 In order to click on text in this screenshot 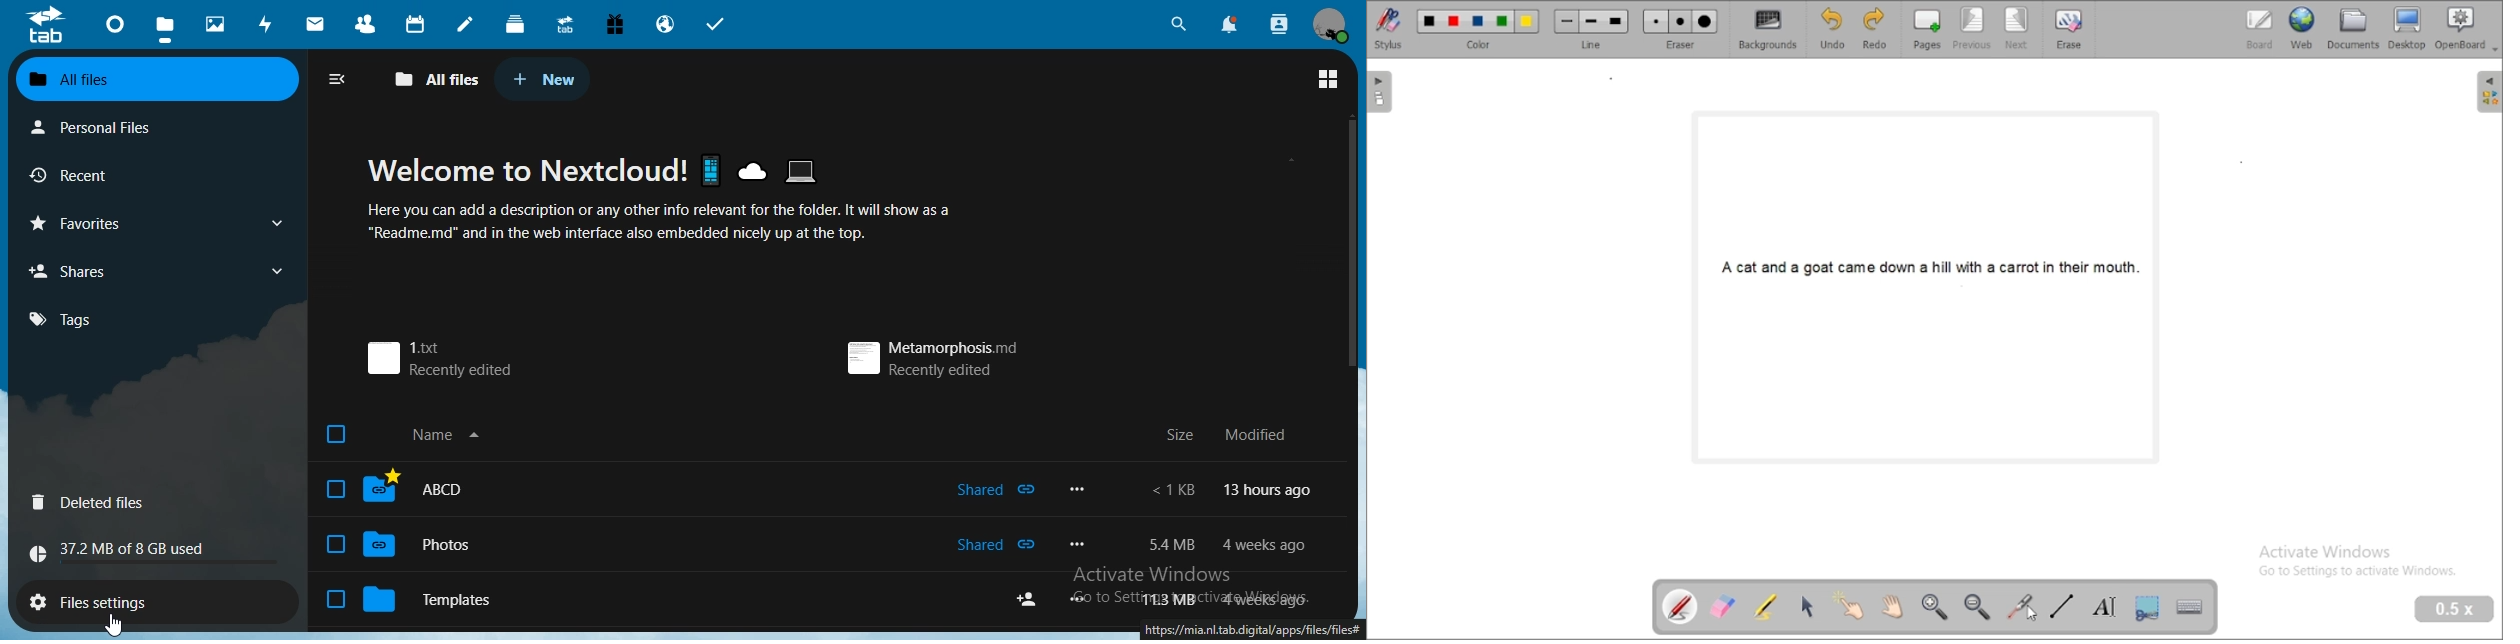, I will do `click(1167, 601)`.